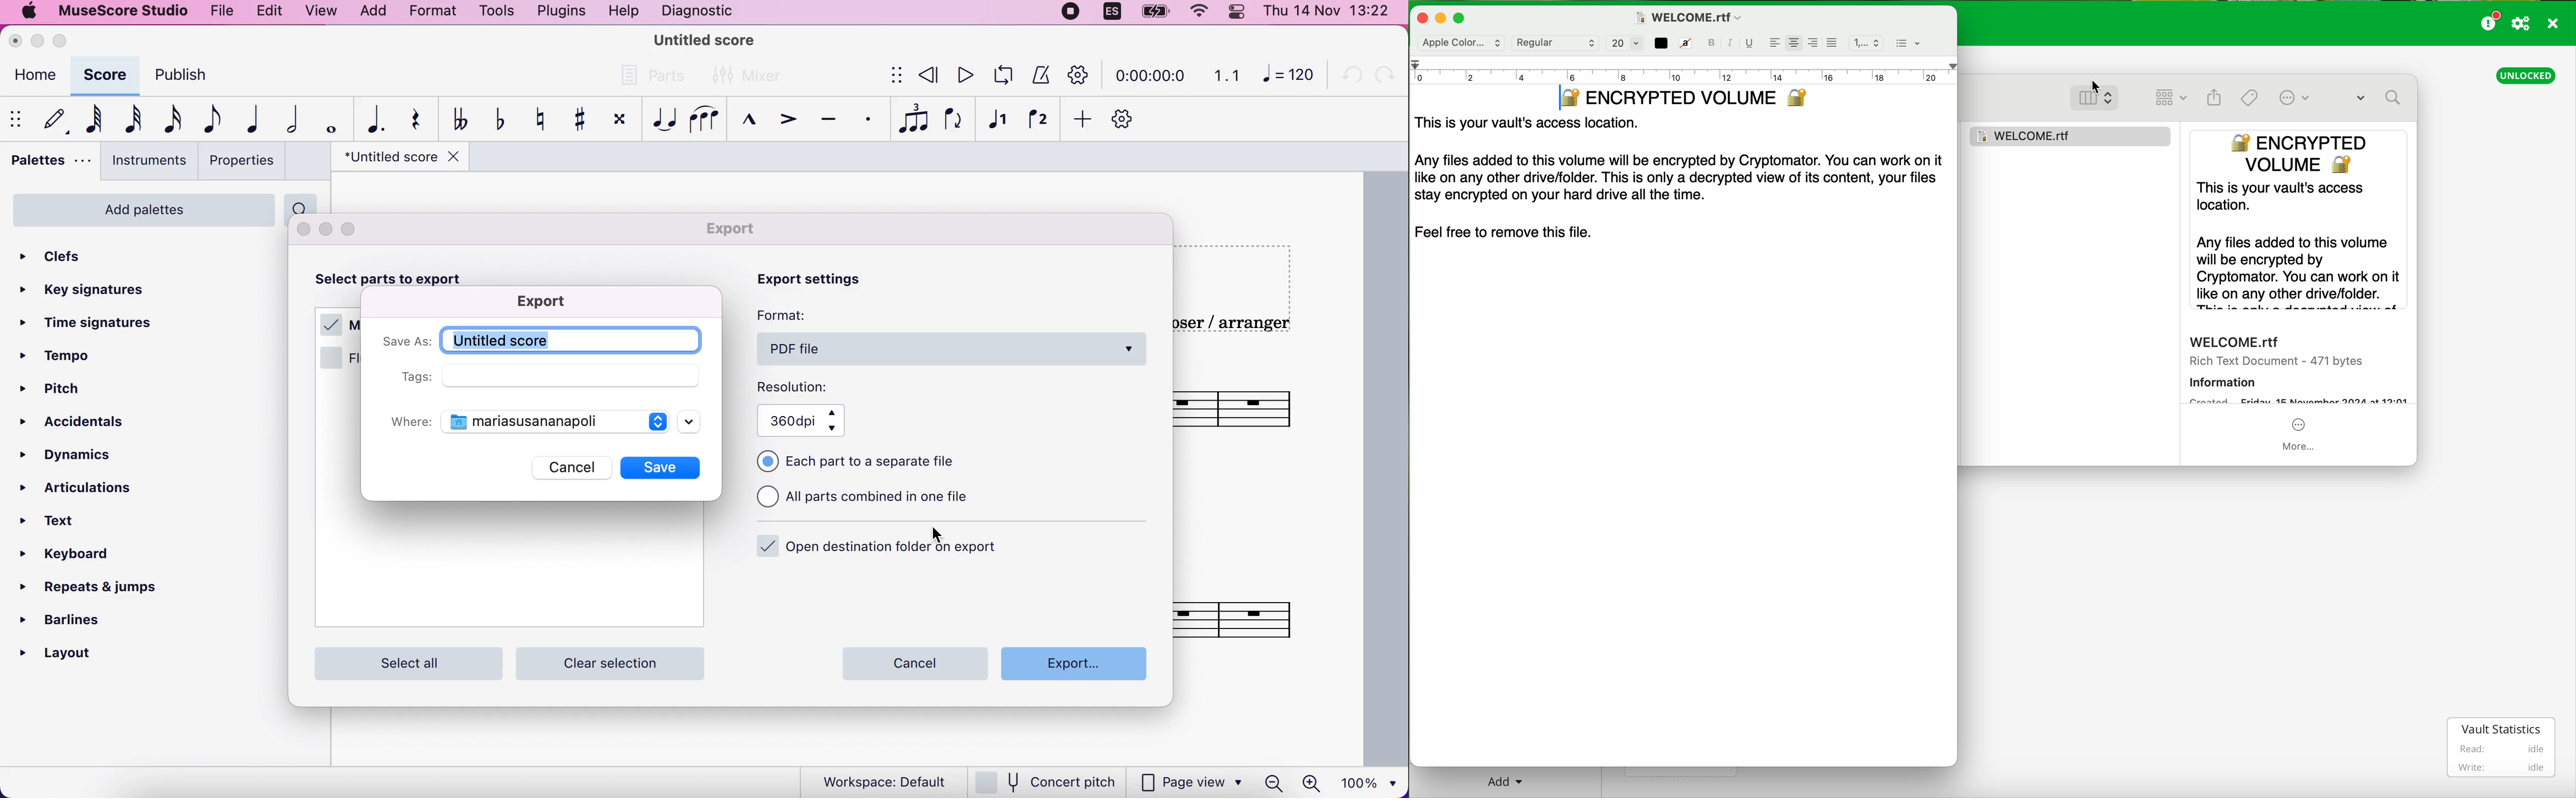 This screenshot has width=2576, height=812. What do you see at coordinates (105, 324) in the screenshot?
I see `time signatures` at bounding box center [105, 324].